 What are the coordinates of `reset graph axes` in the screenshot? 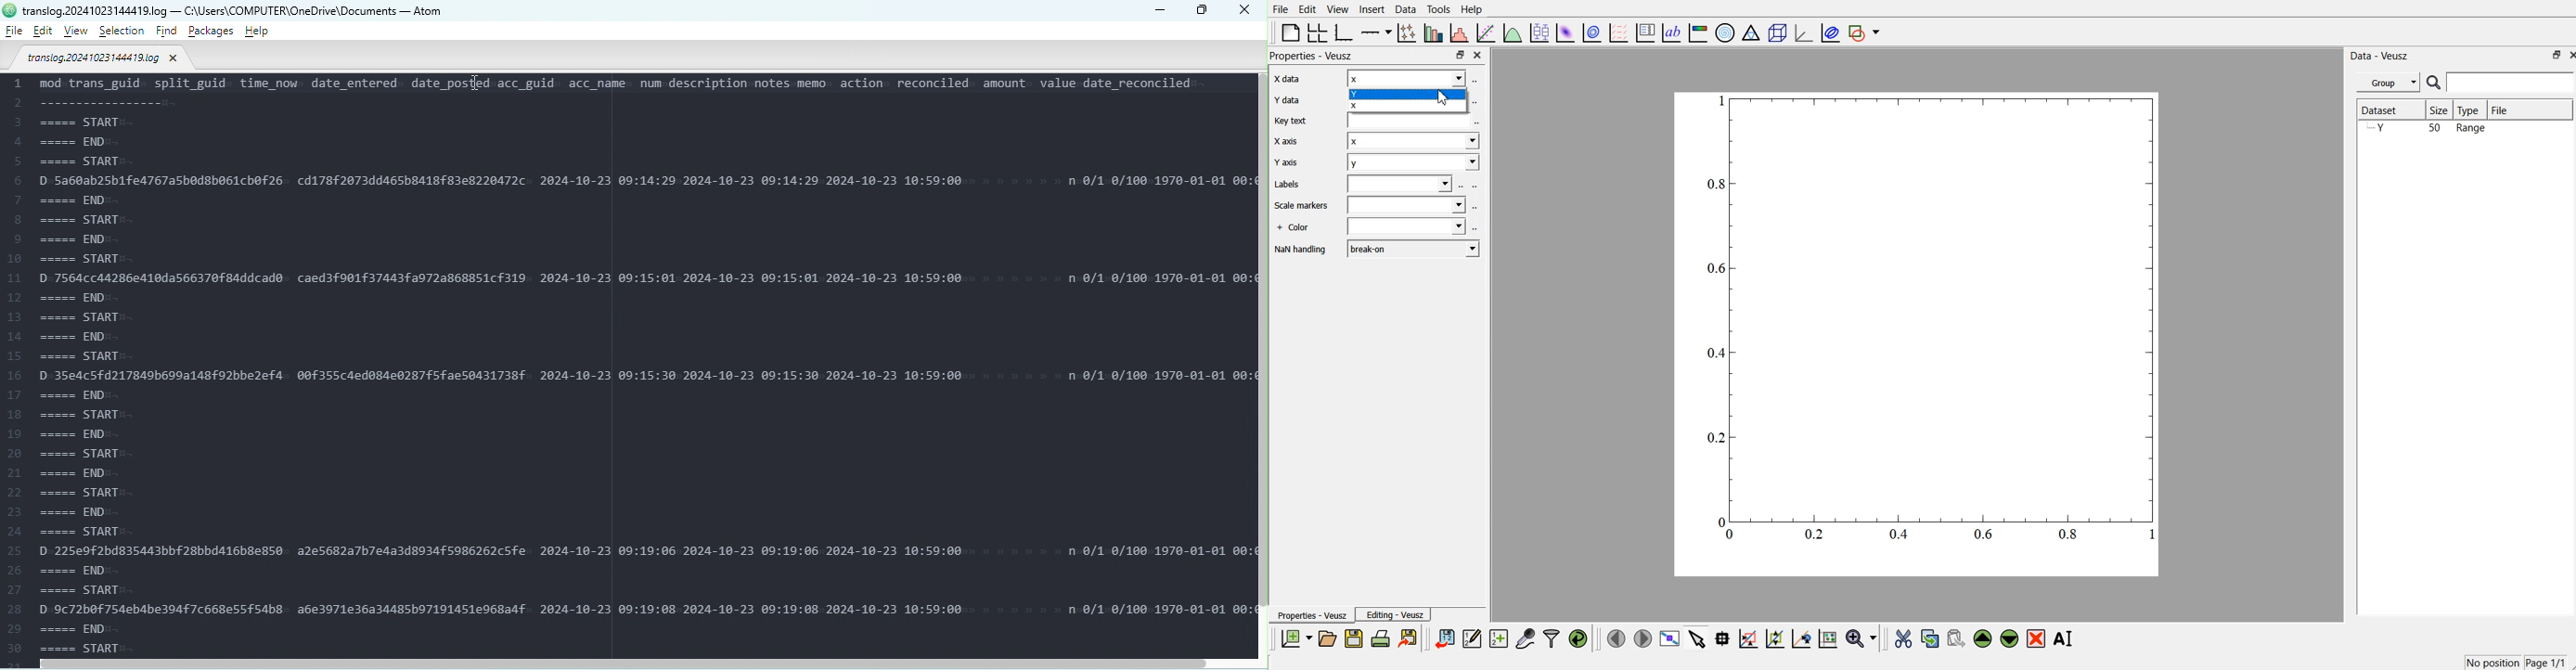 It's located at (1829, 641).